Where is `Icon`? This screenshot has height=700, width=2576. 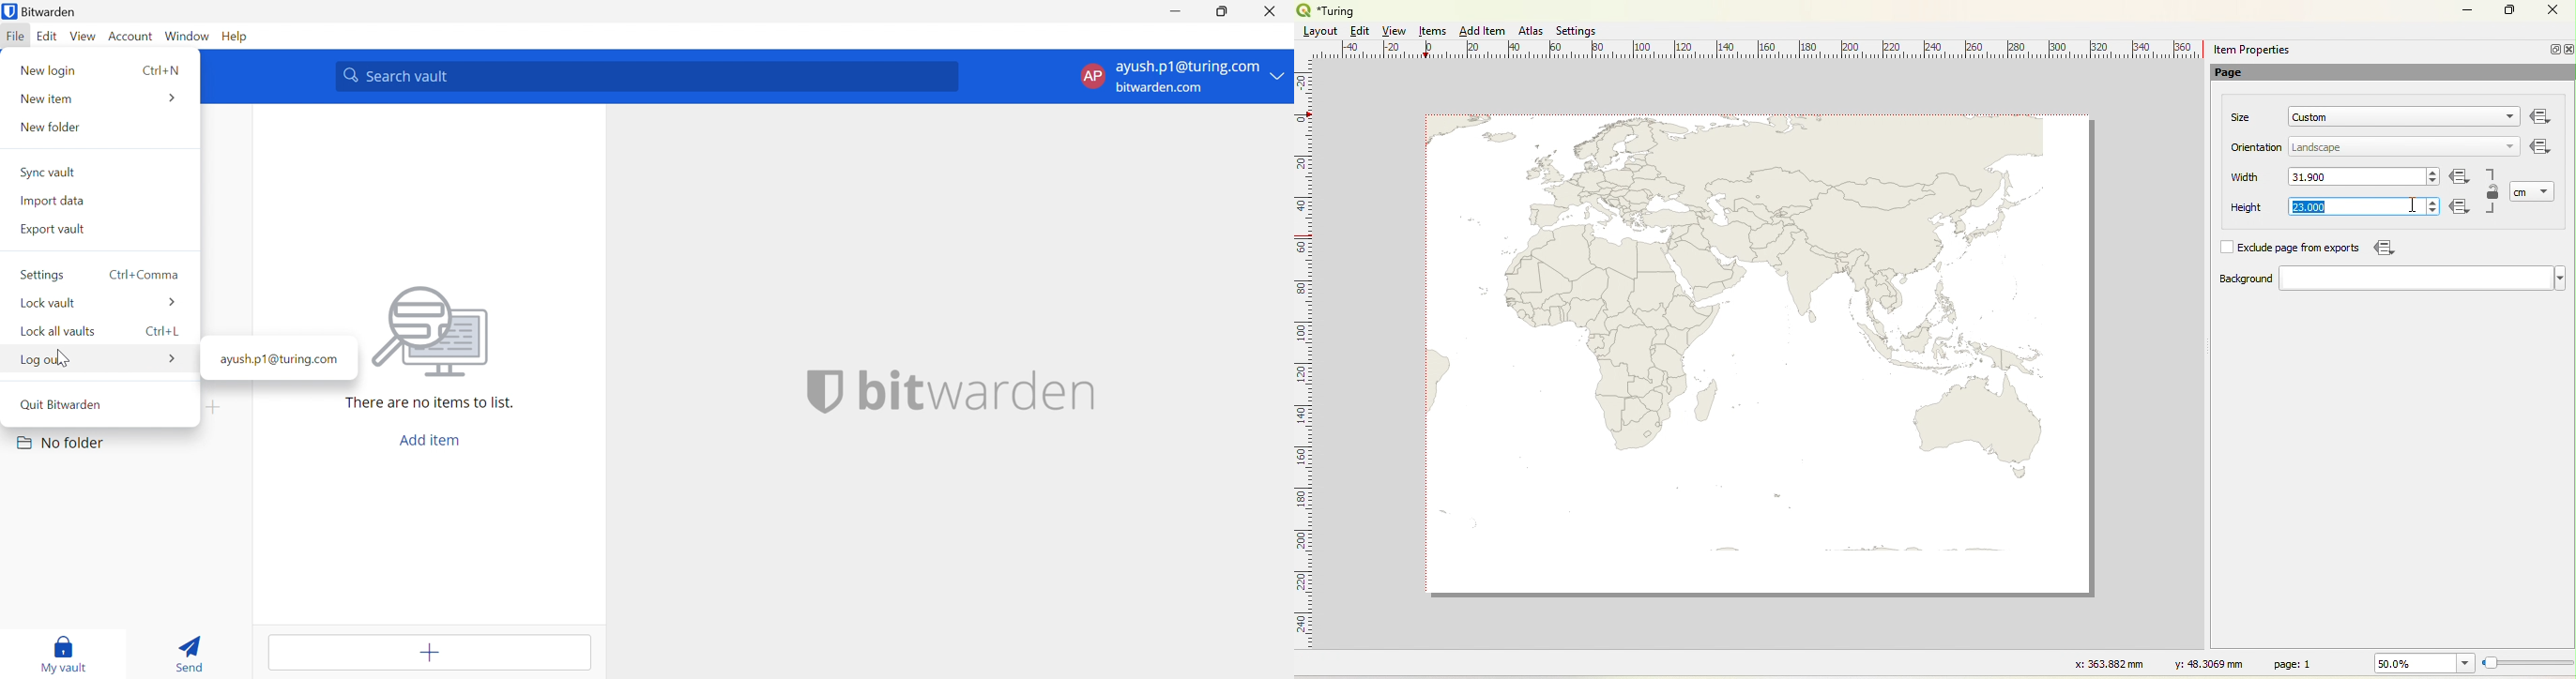 Icon is located at coordinates (2463, 208).